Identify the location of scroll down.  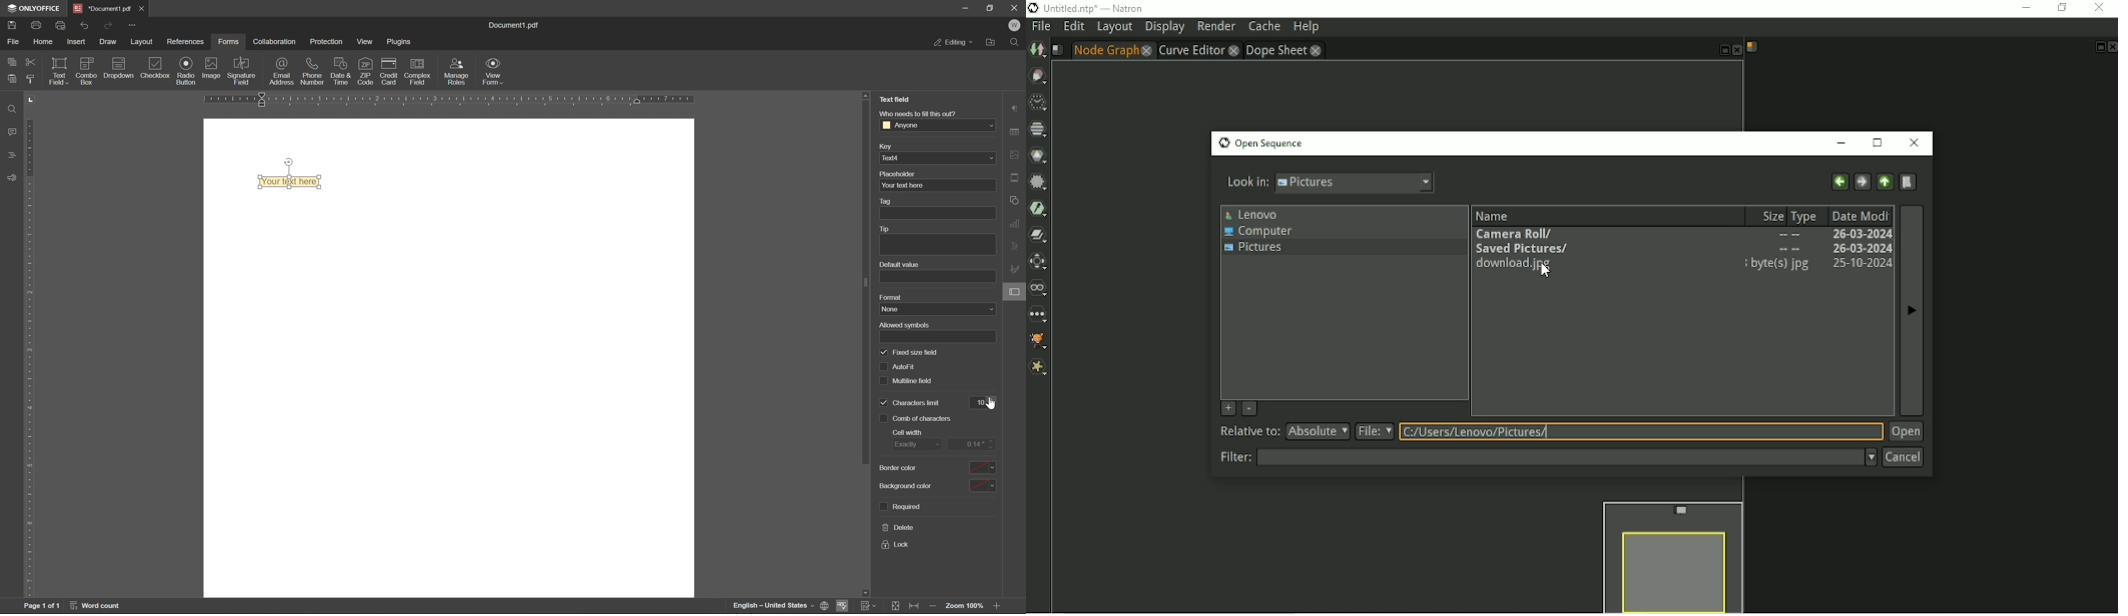
(867, 591).